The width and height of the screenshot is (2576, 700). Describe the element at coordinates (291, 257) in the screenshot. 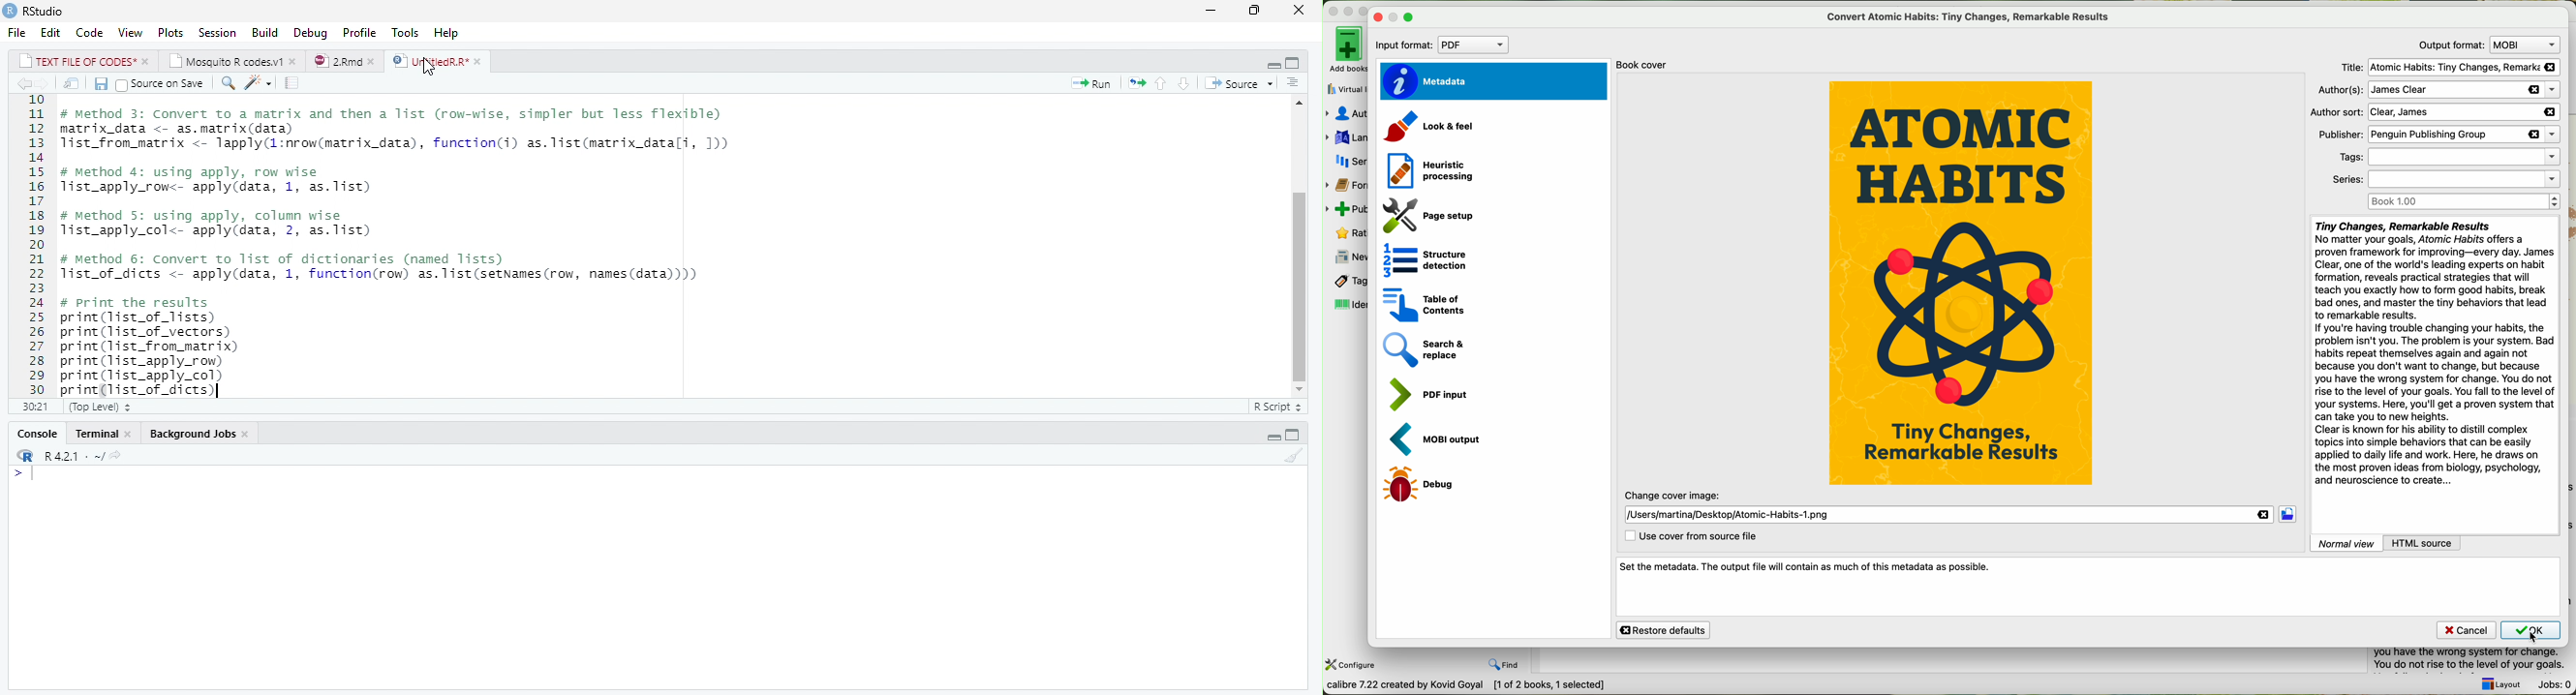

I see `# Method 6: Convert to list of dictionaries (named lists)` at that location.